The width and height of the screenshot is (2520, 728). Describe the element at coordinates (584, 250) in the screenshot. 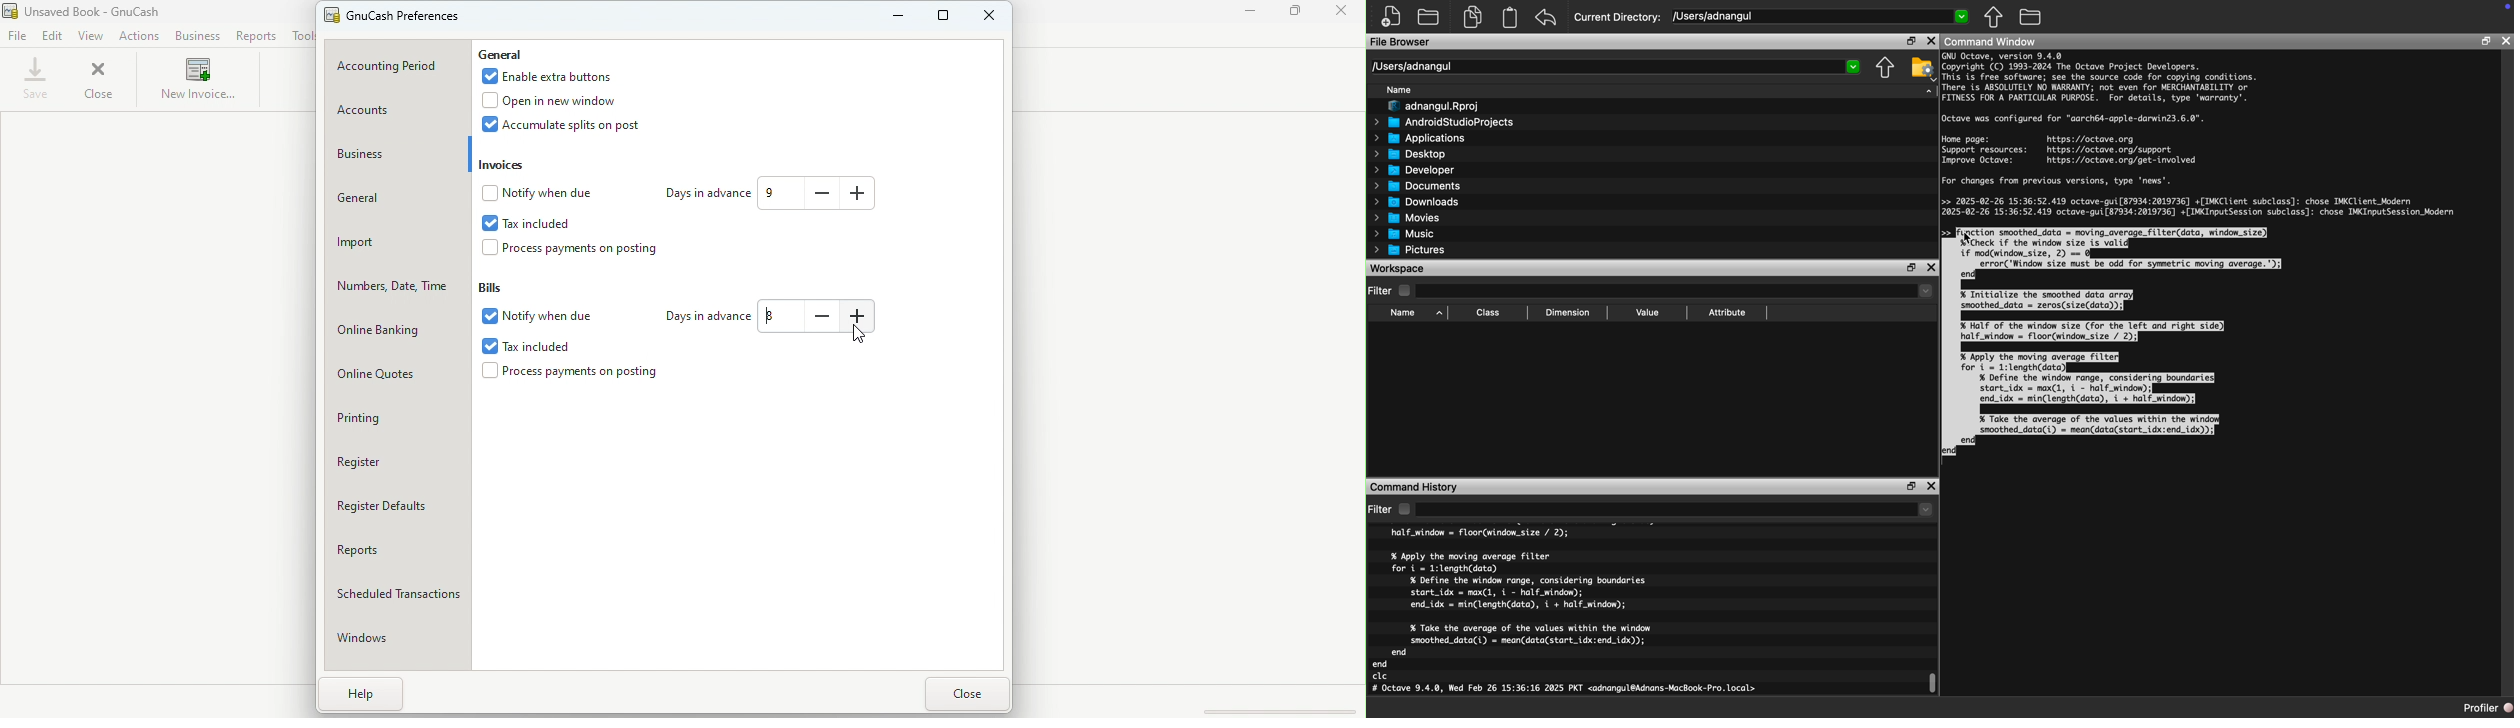

I see `Process payments on posting` at that location.